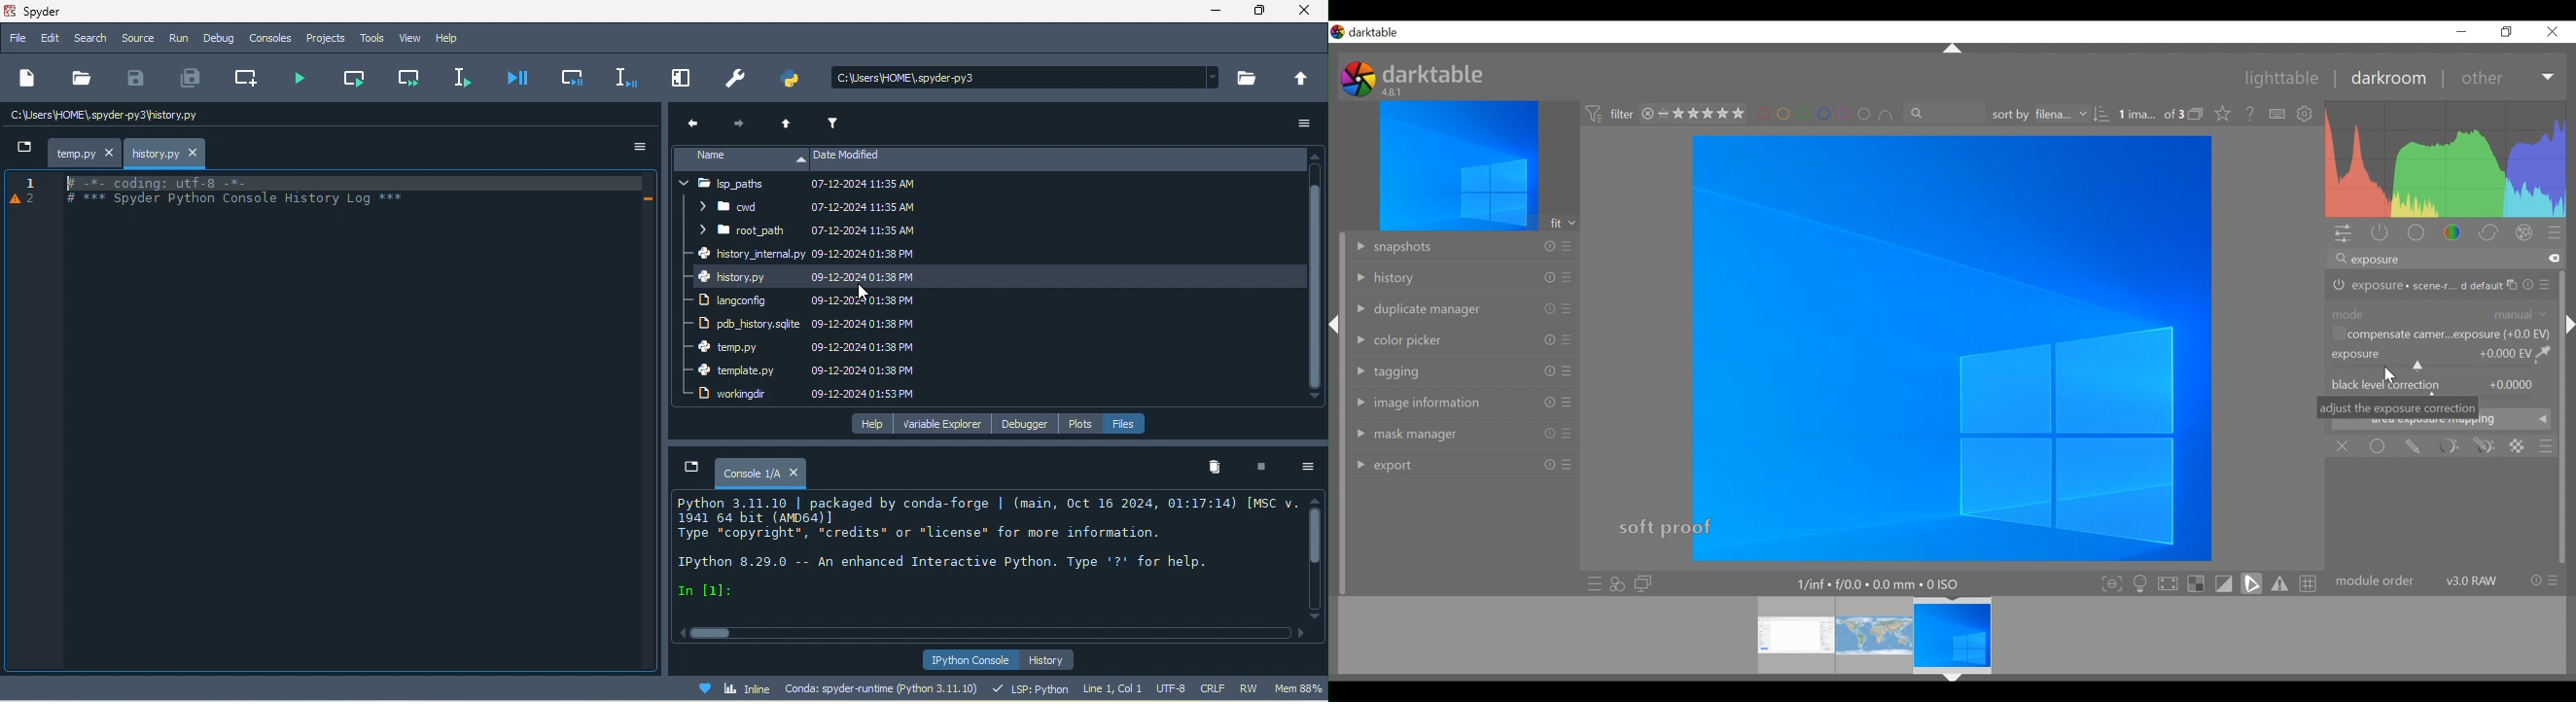 Image resolution: width=2576 pixels, height=728 pixels. I want to click on show only active modules, so click(2382, 235).